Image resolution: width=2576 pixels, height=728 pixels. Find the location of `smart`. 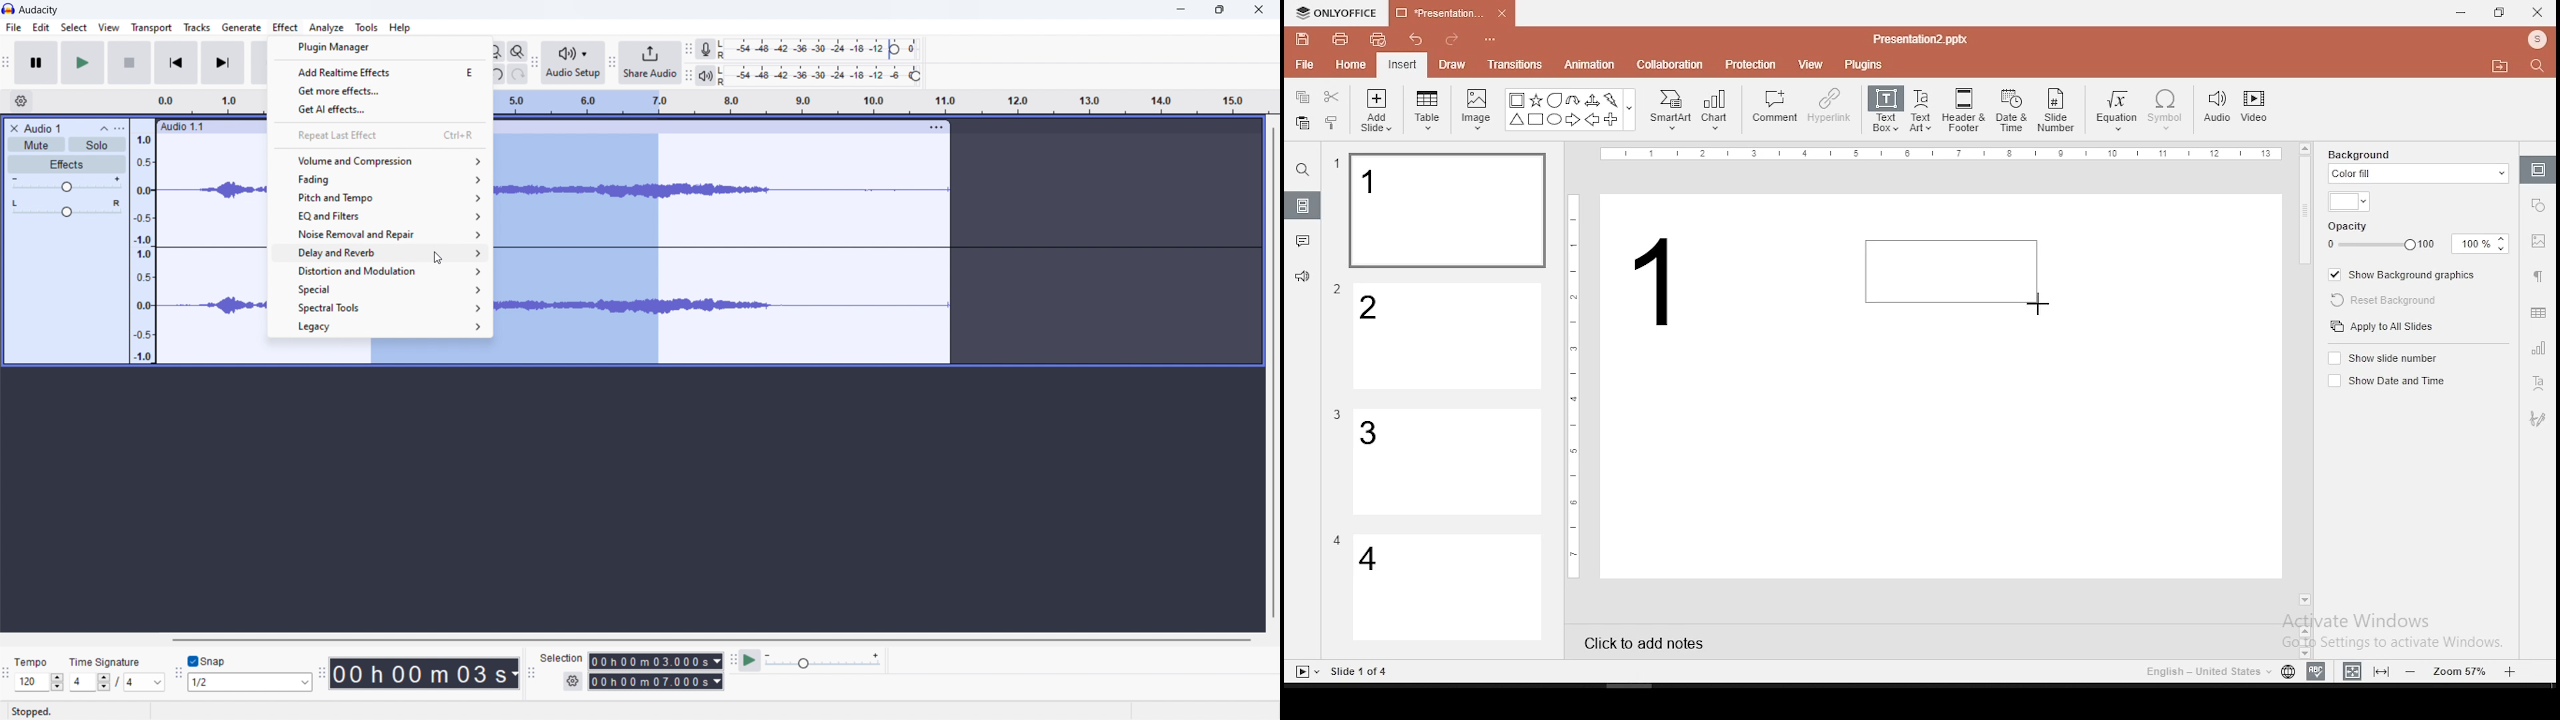

smart is located at coordinates (1668, 110).